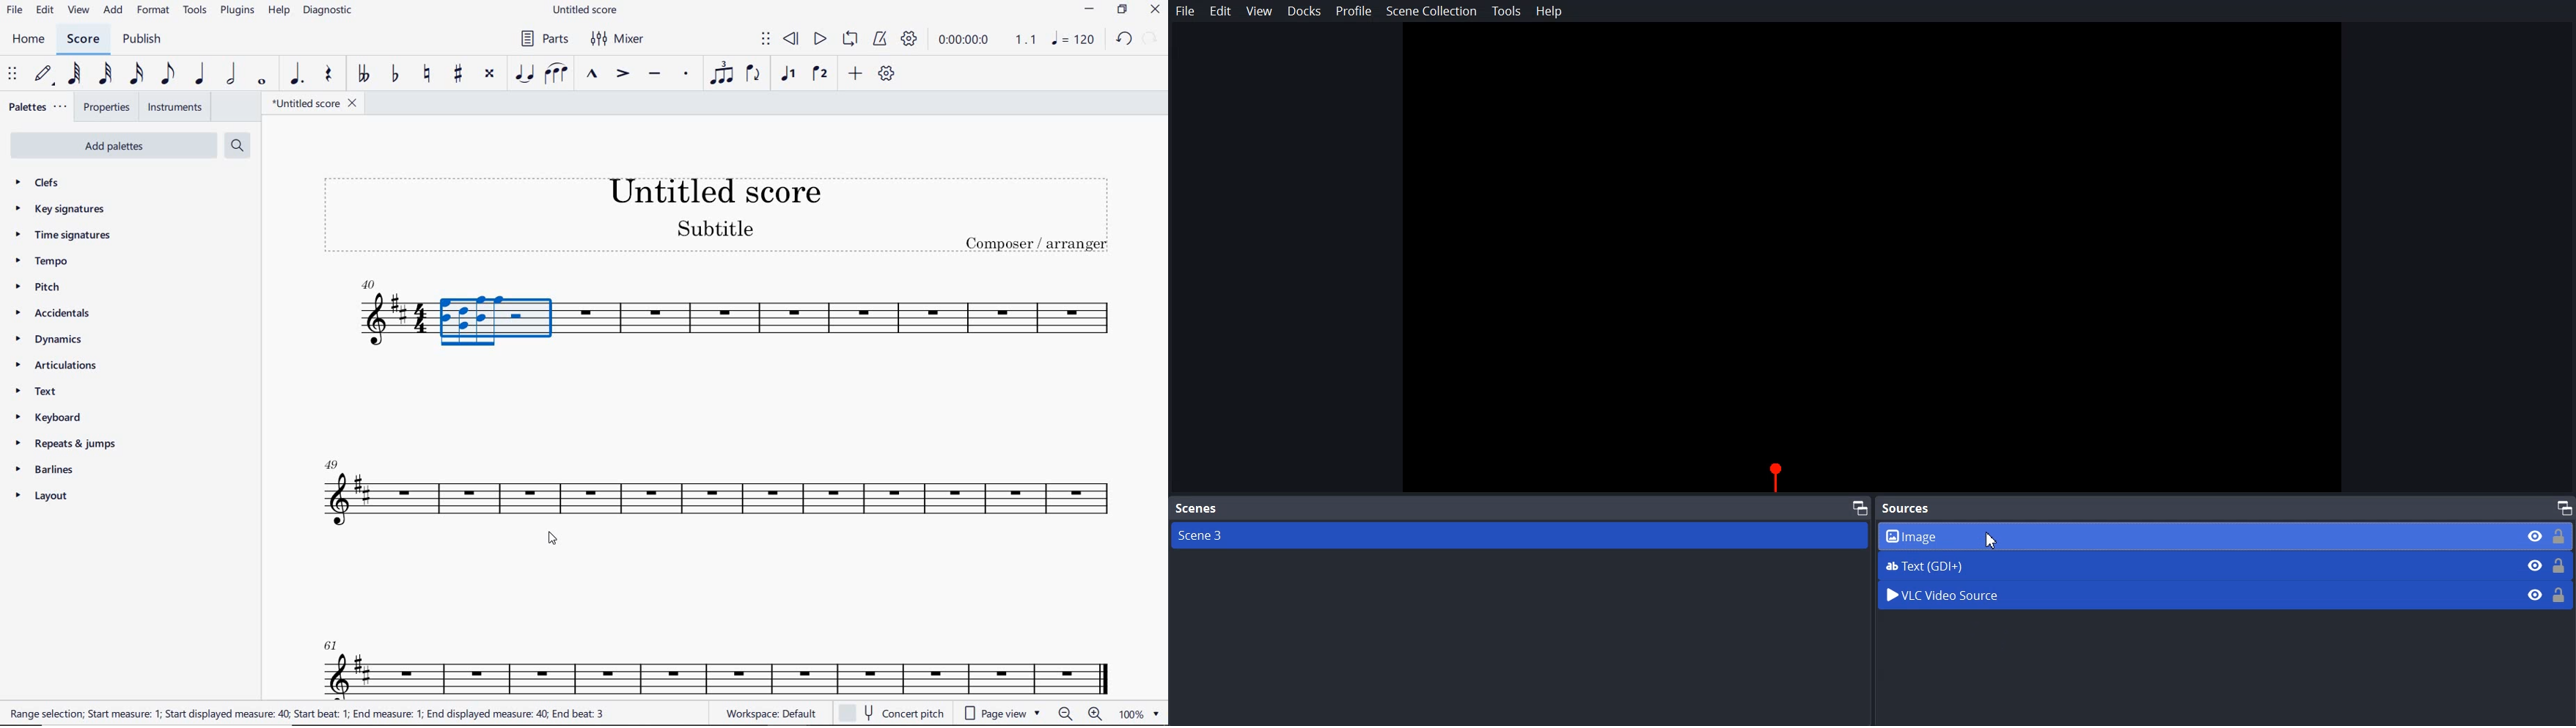 This screenshot has width=2576, height=728. What do you see at coordinates (1354, 10) in the screenshot?
I see `Profile` at bounding box center [1354, 10].